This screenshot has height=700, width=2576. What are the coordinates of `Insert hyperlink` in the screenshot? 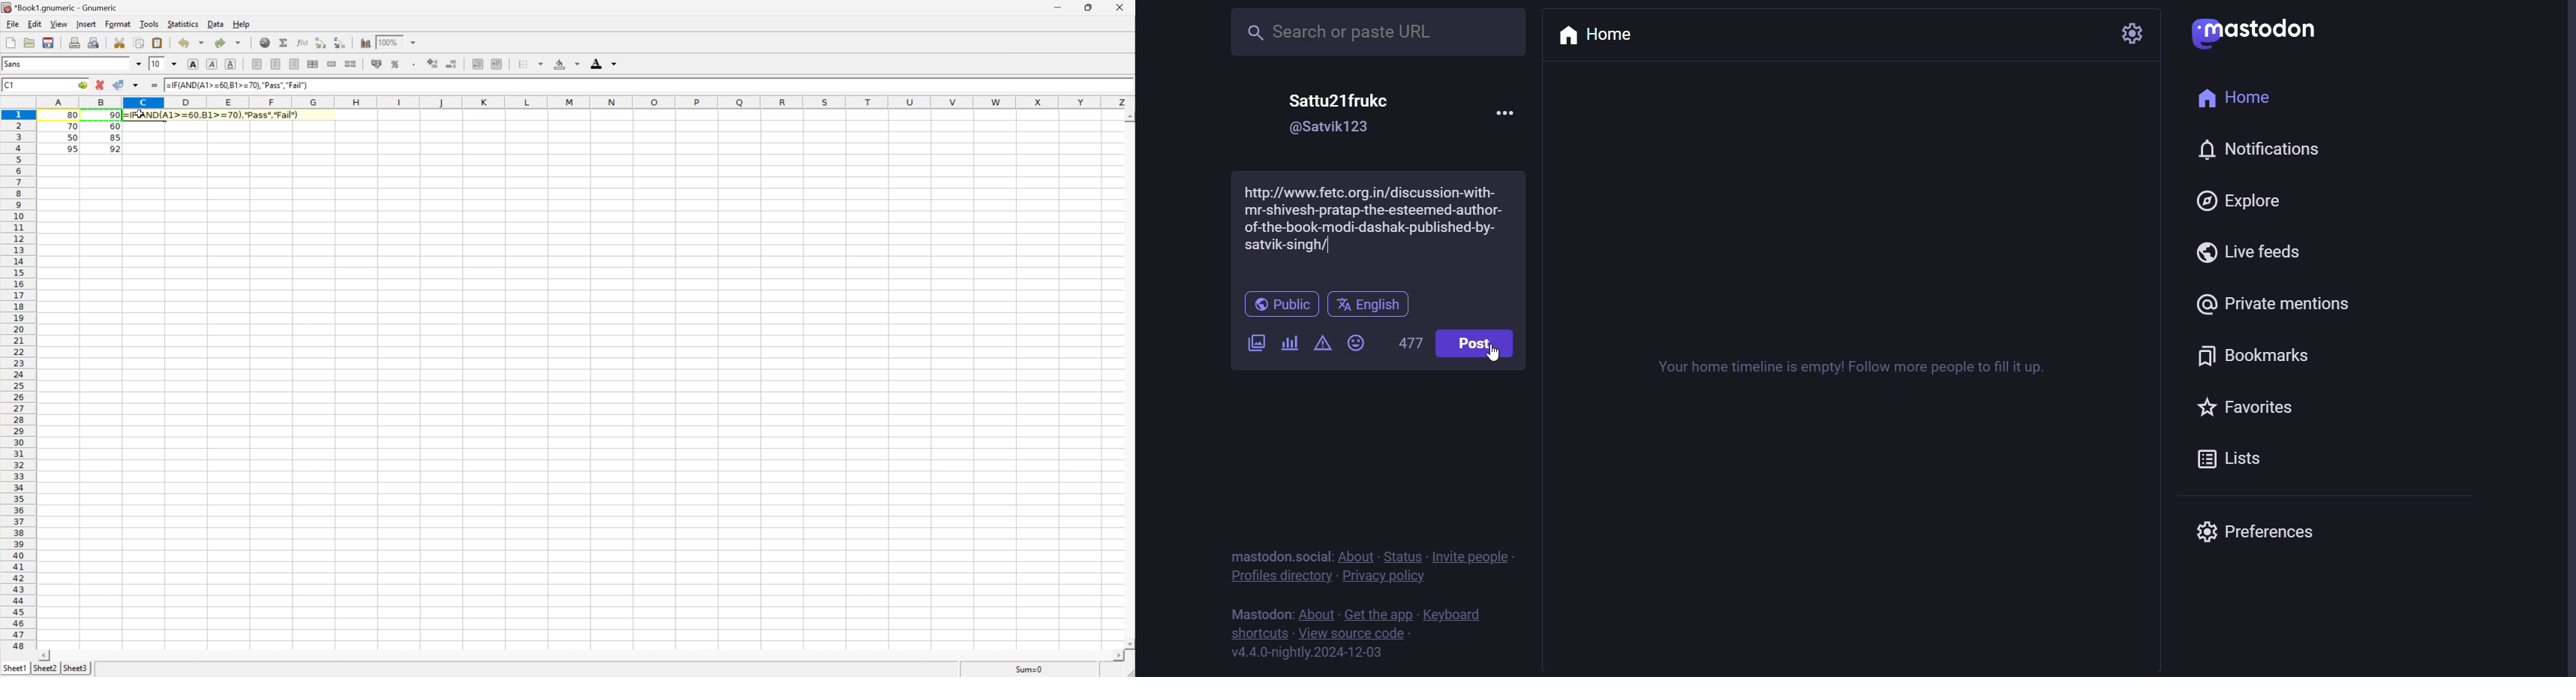 It's located at (265, 41).